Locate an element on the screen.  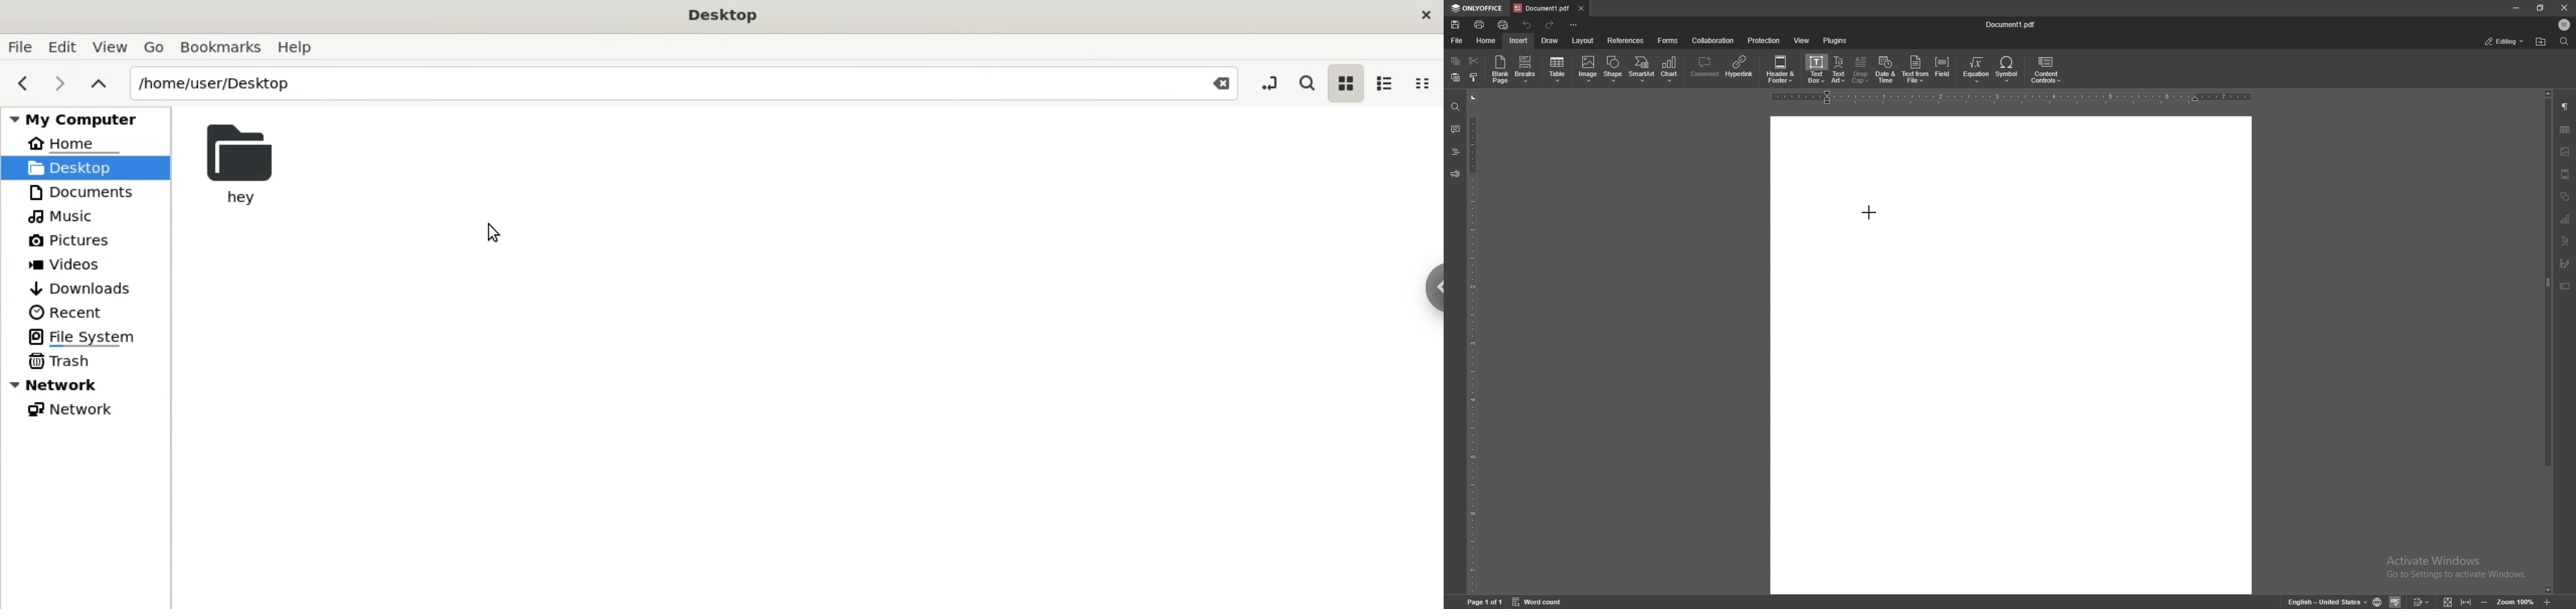
content controls is located at coordinates (2046, 70).